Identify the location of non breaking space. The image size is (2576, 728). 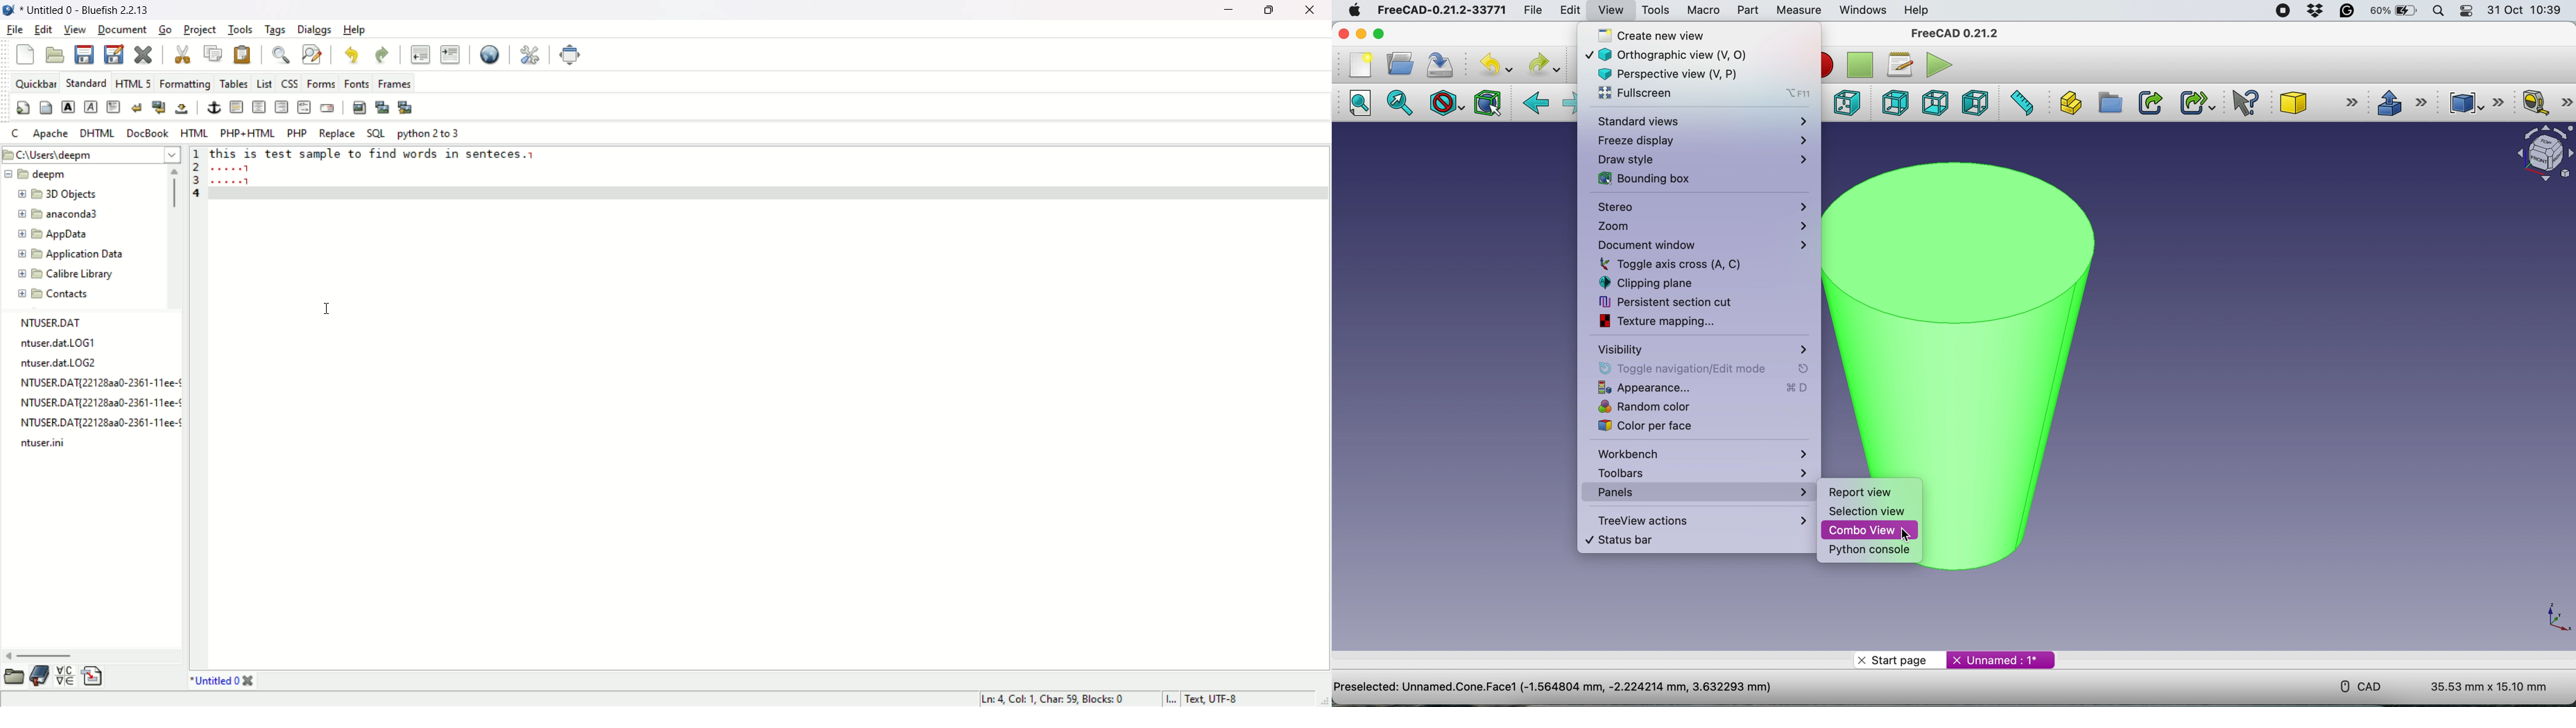
(181, 109).